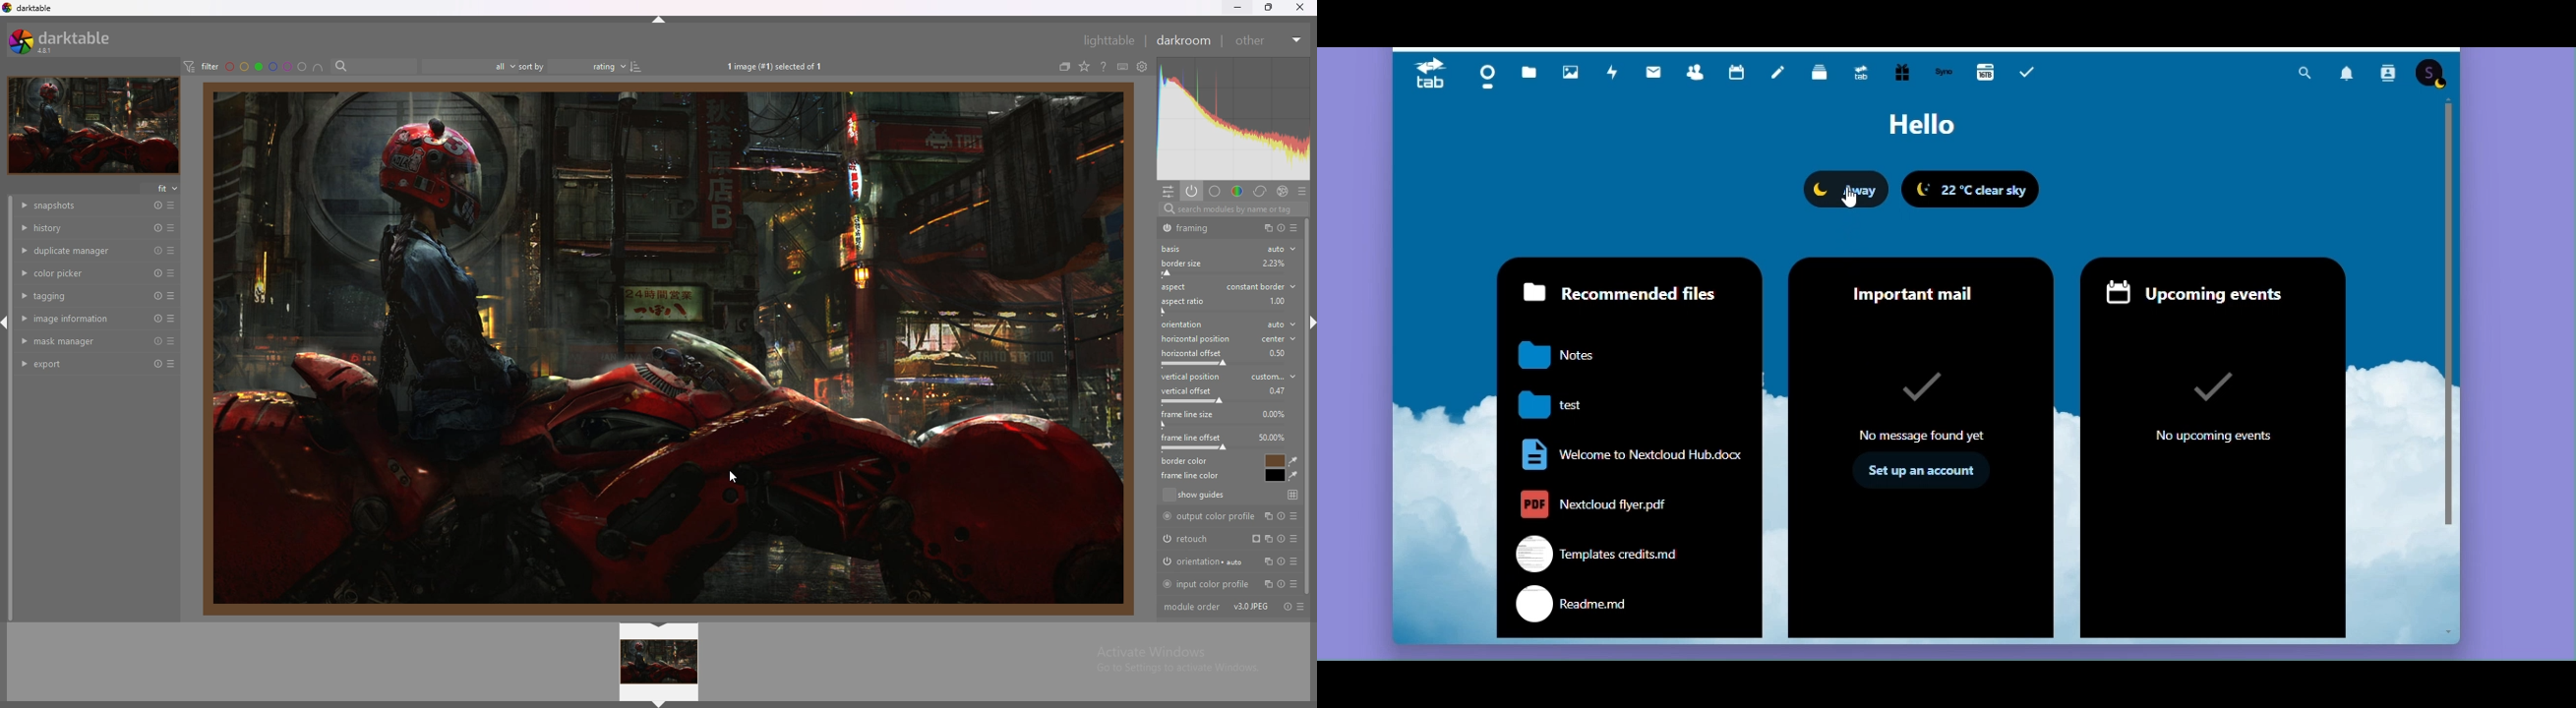 Image resolution: width=2576 pixels, height=728 pixels. Describe the element at coordinates (1283, 228) in the screenshot. I see `toggle` at that location.